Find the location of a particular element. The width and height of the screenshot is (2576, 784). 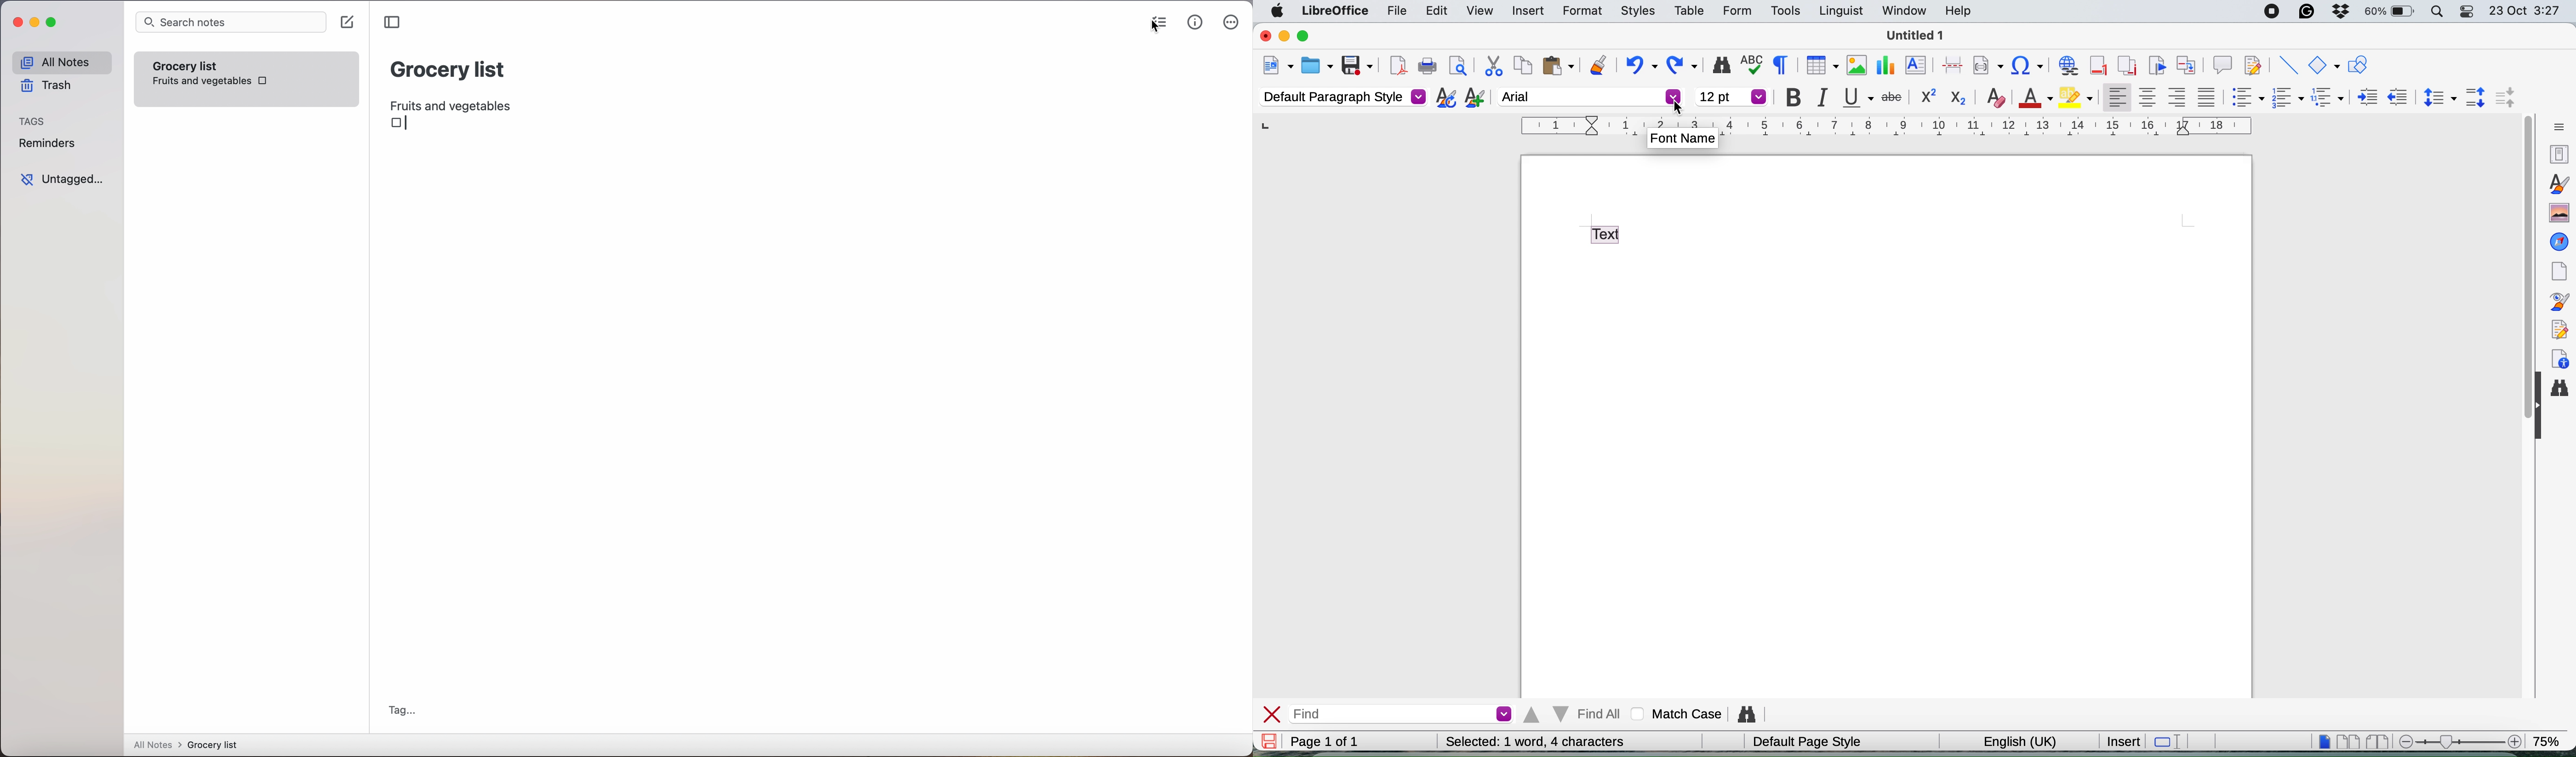

tag is located at coordinates (402, 710).